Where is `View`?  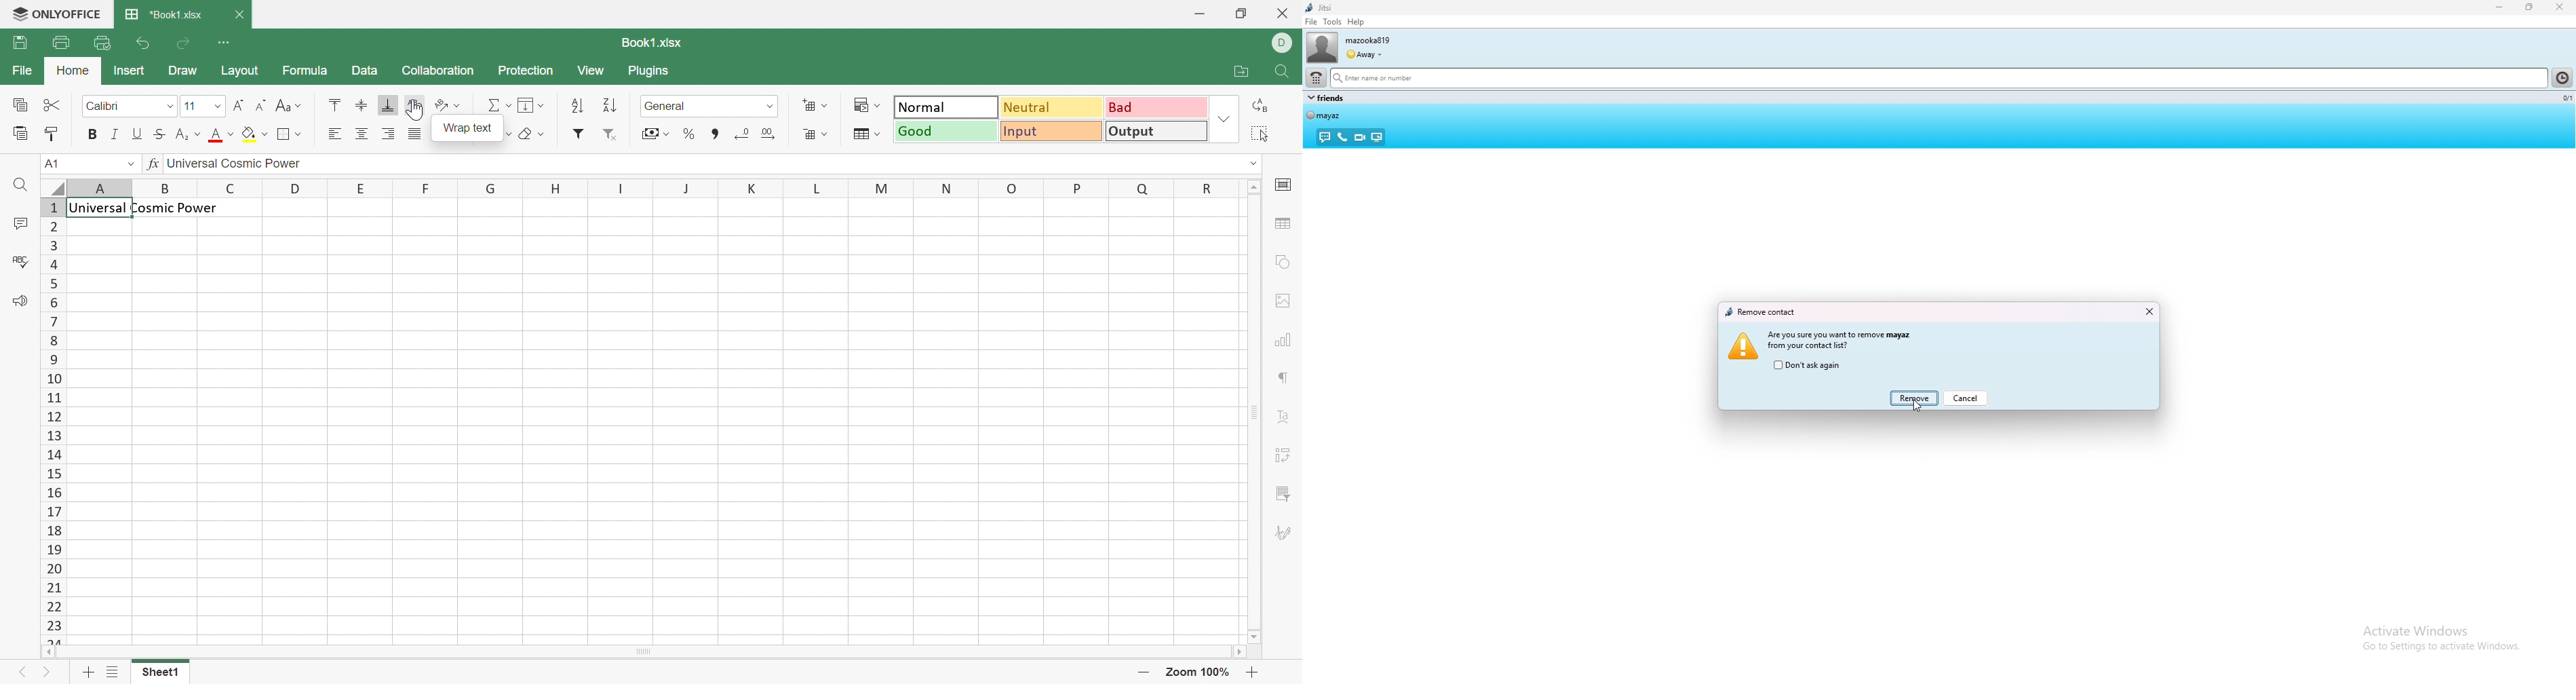
View is located at coordinates (596, 71).